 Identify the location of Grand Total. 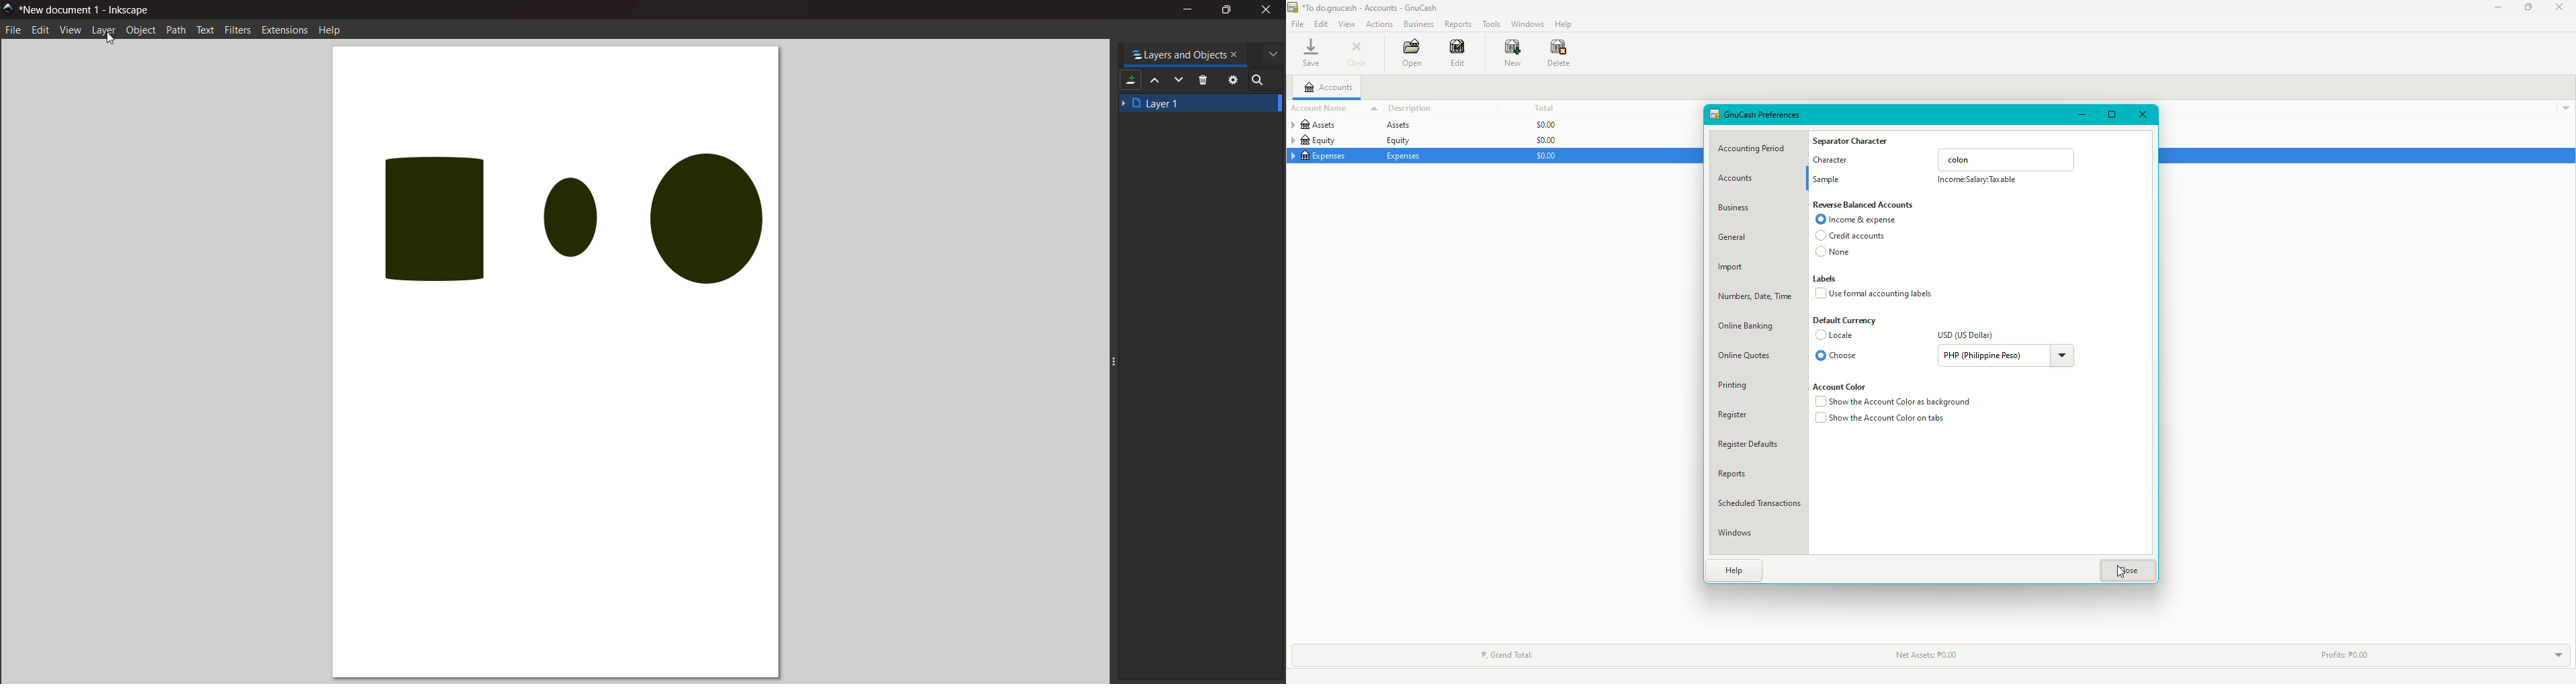
(1508, 654).